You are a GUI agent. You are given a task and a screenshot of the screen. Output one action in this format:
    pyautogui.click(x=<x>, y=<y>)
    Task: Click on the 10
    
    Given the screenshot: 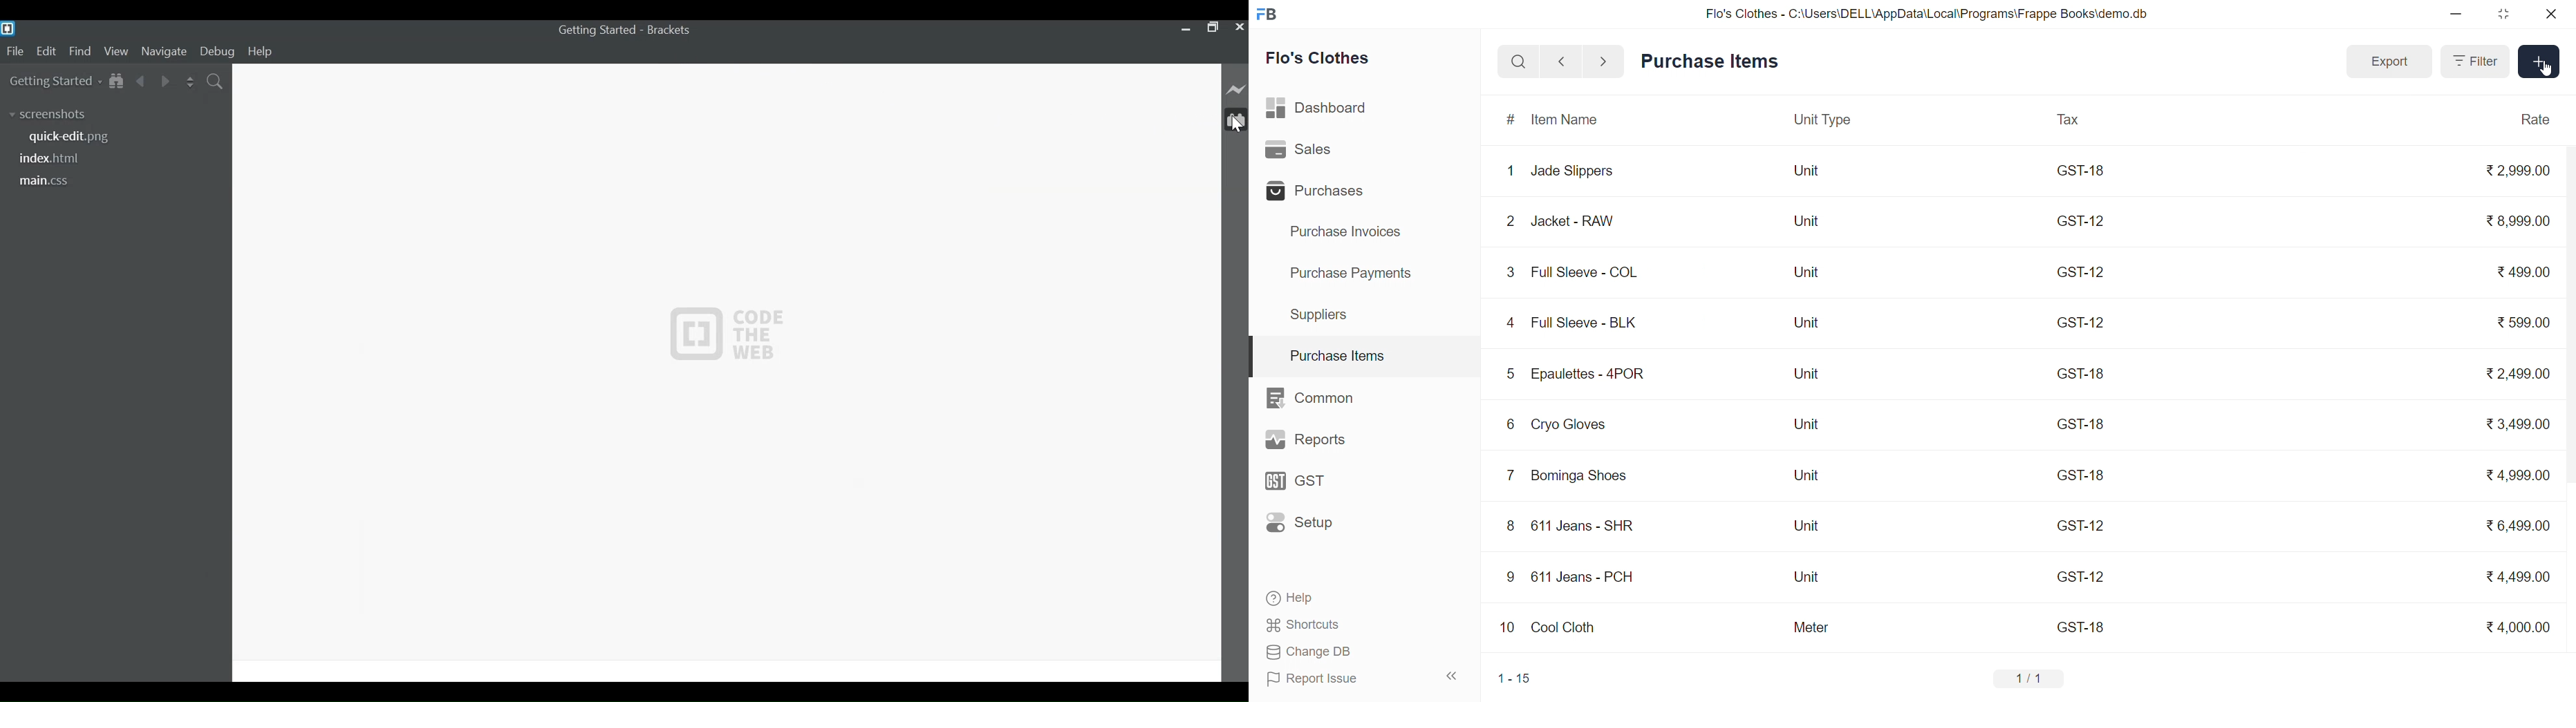 What is the action you would take?
    pyautogui.click(x=1506, y=626)
    